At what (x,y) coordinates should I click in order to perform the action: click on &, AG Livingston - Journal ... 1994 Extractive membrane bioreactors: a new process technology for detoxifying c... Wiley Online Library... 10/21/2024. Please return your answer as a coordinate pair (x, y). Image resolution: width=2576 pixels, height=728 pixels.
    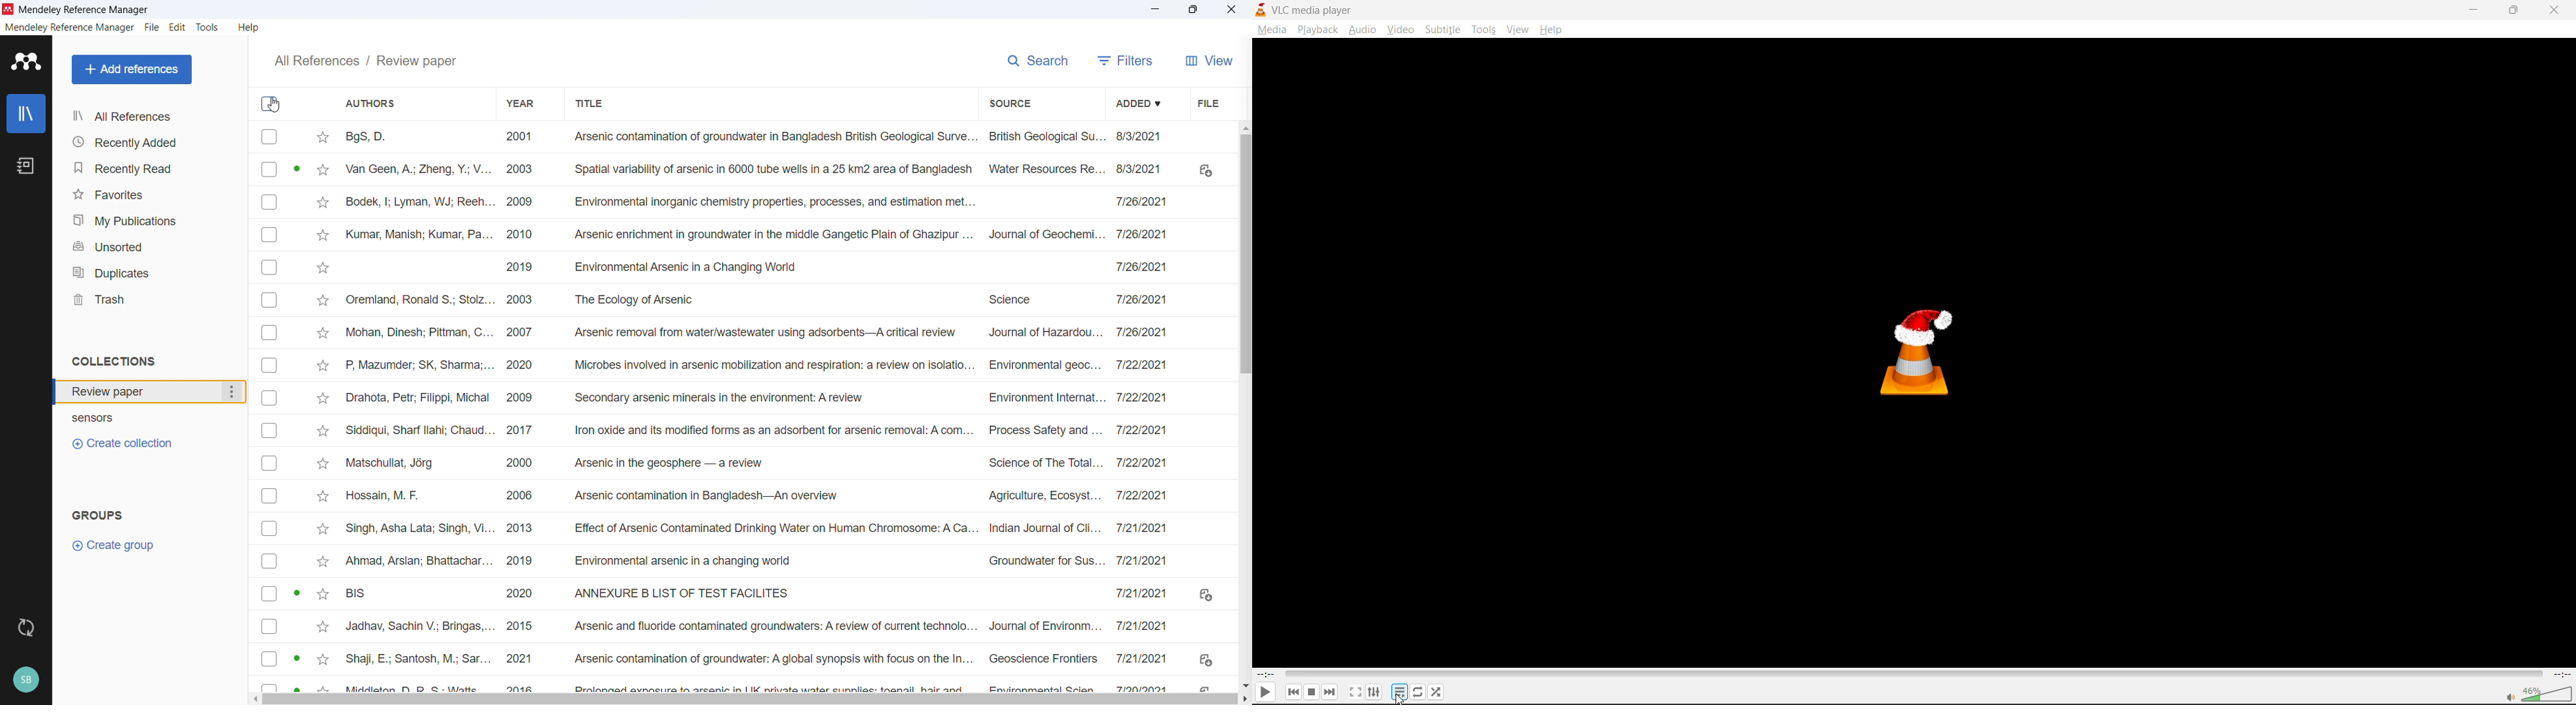
    Looking at the image, I should click on (760, 625).